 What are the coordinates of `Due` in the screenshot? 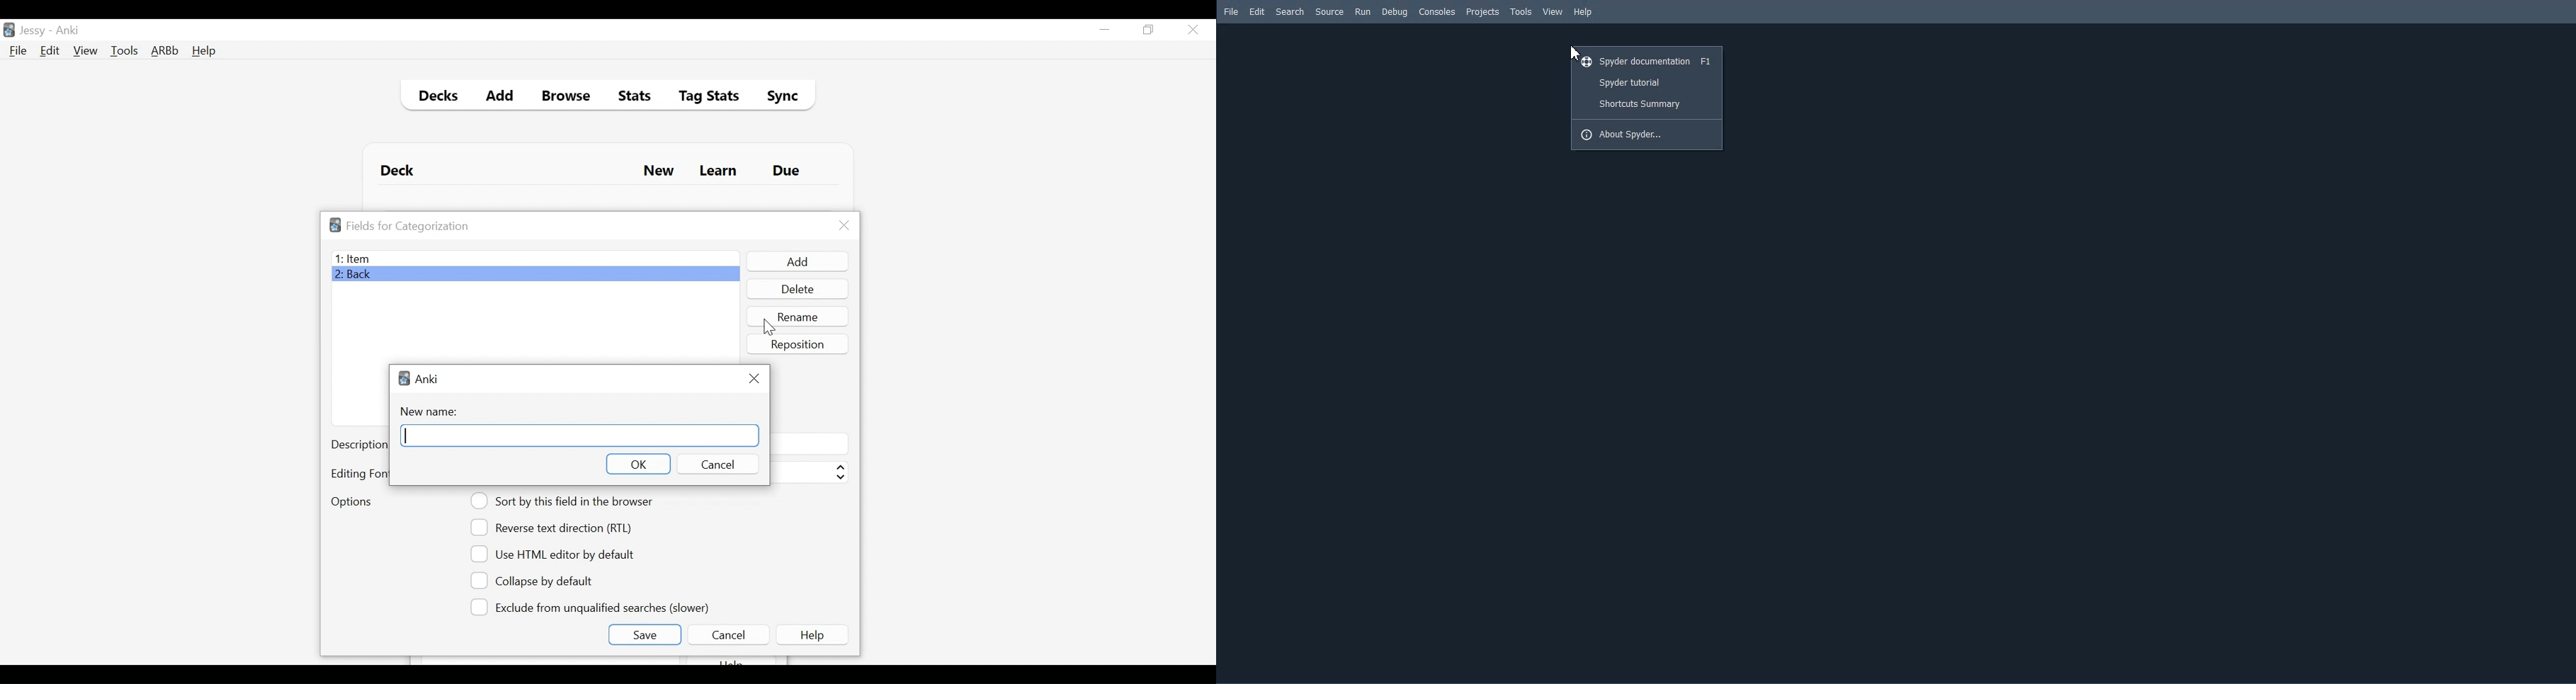 It's located at (787, 171).